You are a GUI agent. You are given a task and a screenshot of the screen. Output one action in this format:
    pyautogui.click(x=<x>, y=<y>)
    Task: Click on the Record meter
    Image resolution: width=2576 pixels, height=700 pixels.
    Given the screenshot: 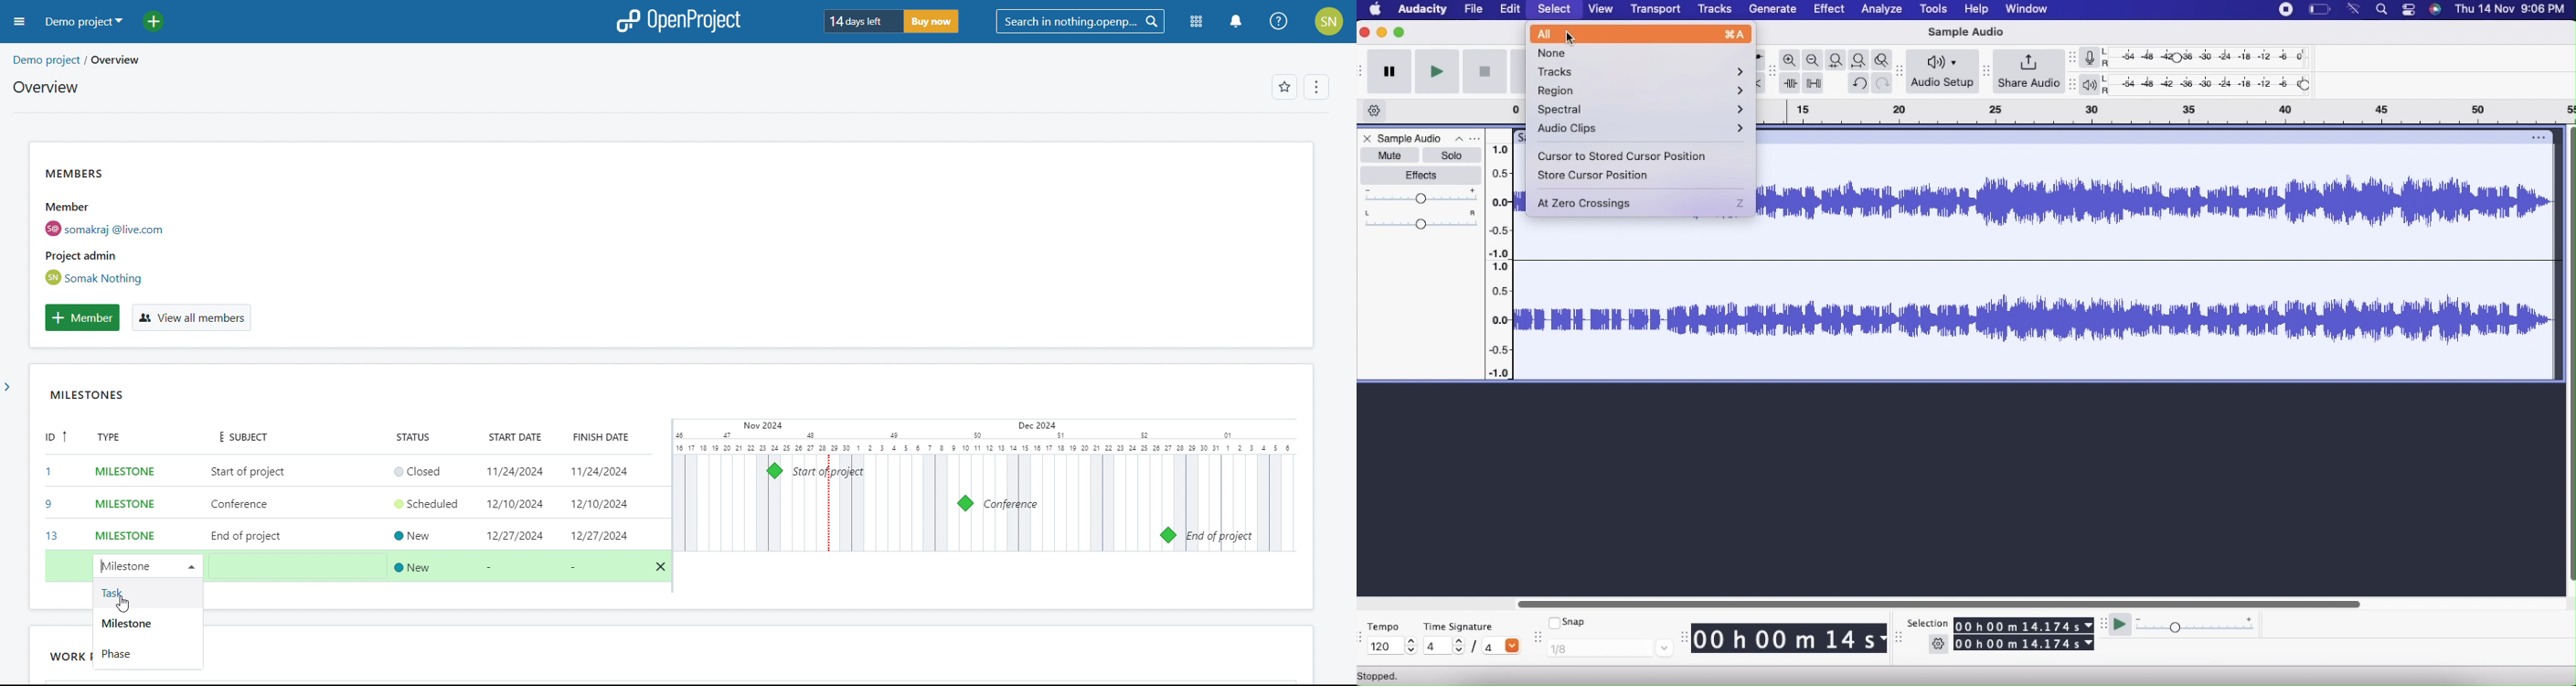 What is the action you would take?
    pyautogui.click(x=2095, y=57)
    